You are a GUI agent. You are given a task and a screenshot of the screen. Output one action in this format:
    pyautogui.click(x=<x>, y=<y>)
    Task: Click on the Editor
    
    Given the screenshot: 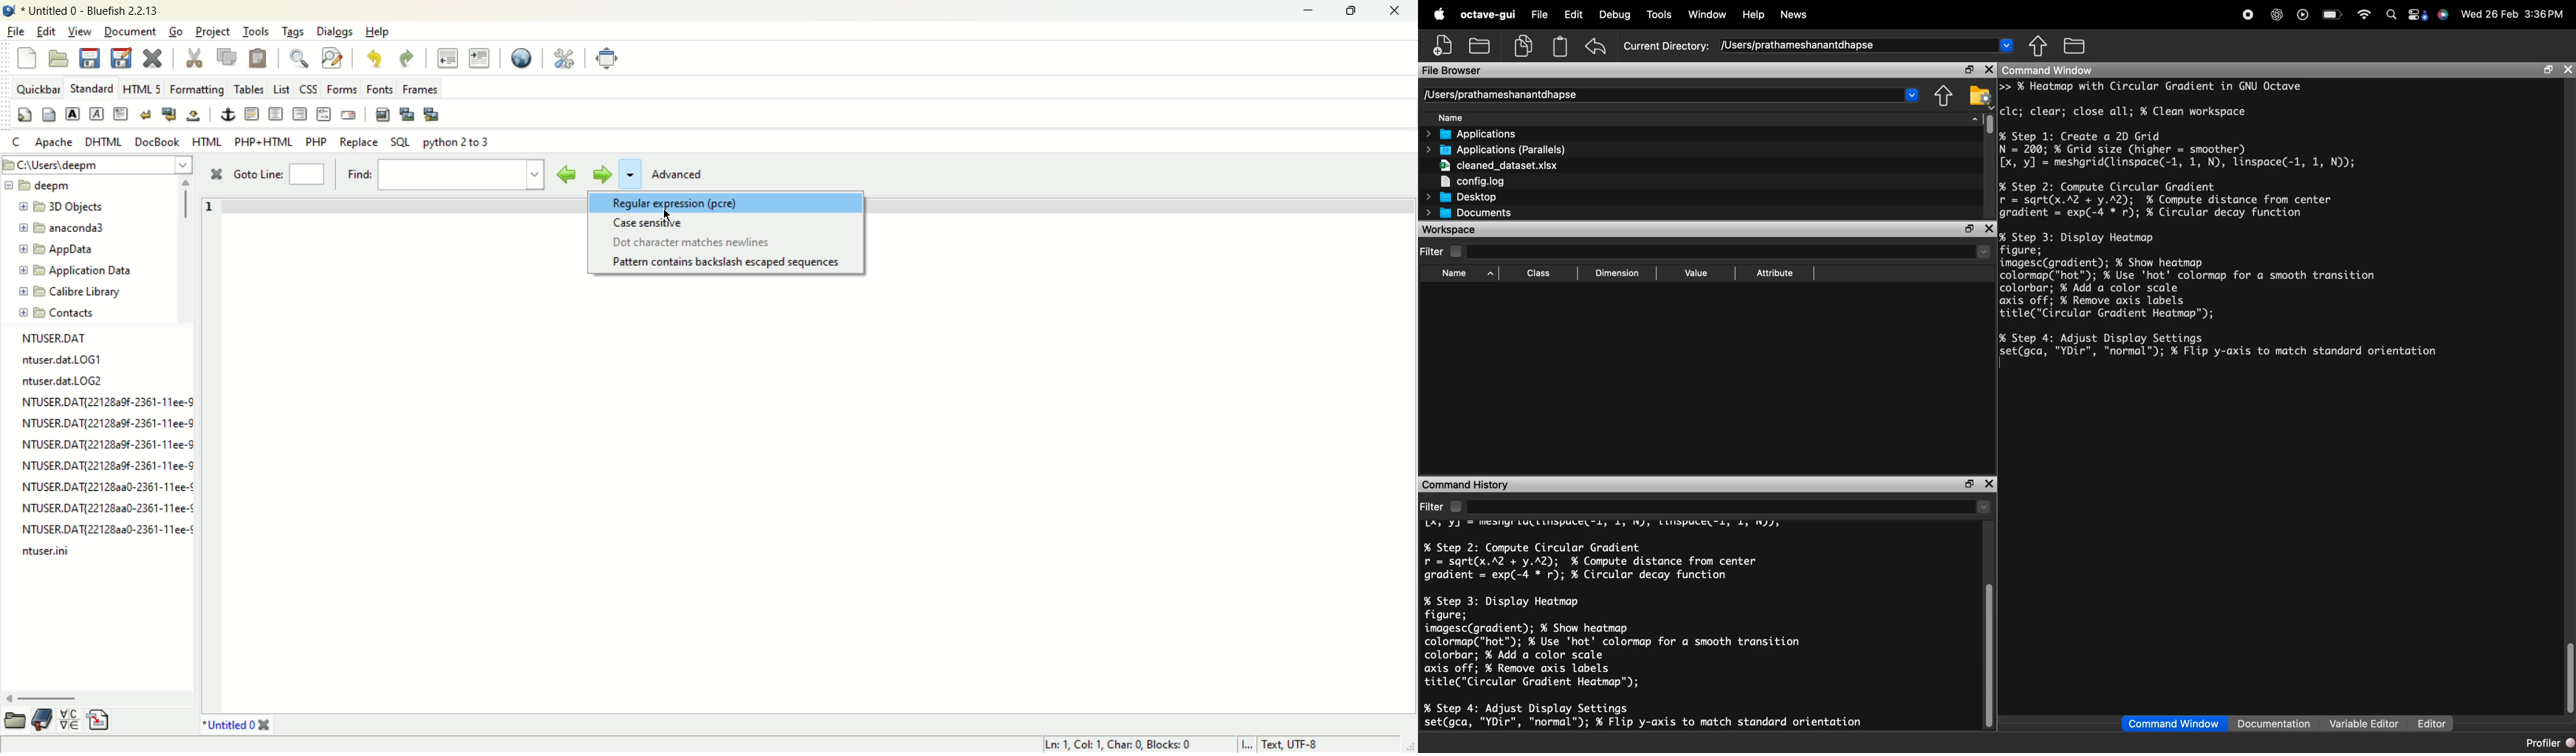 What is the action you would take?
    pyautogui.click(x=2434, y=722)
    